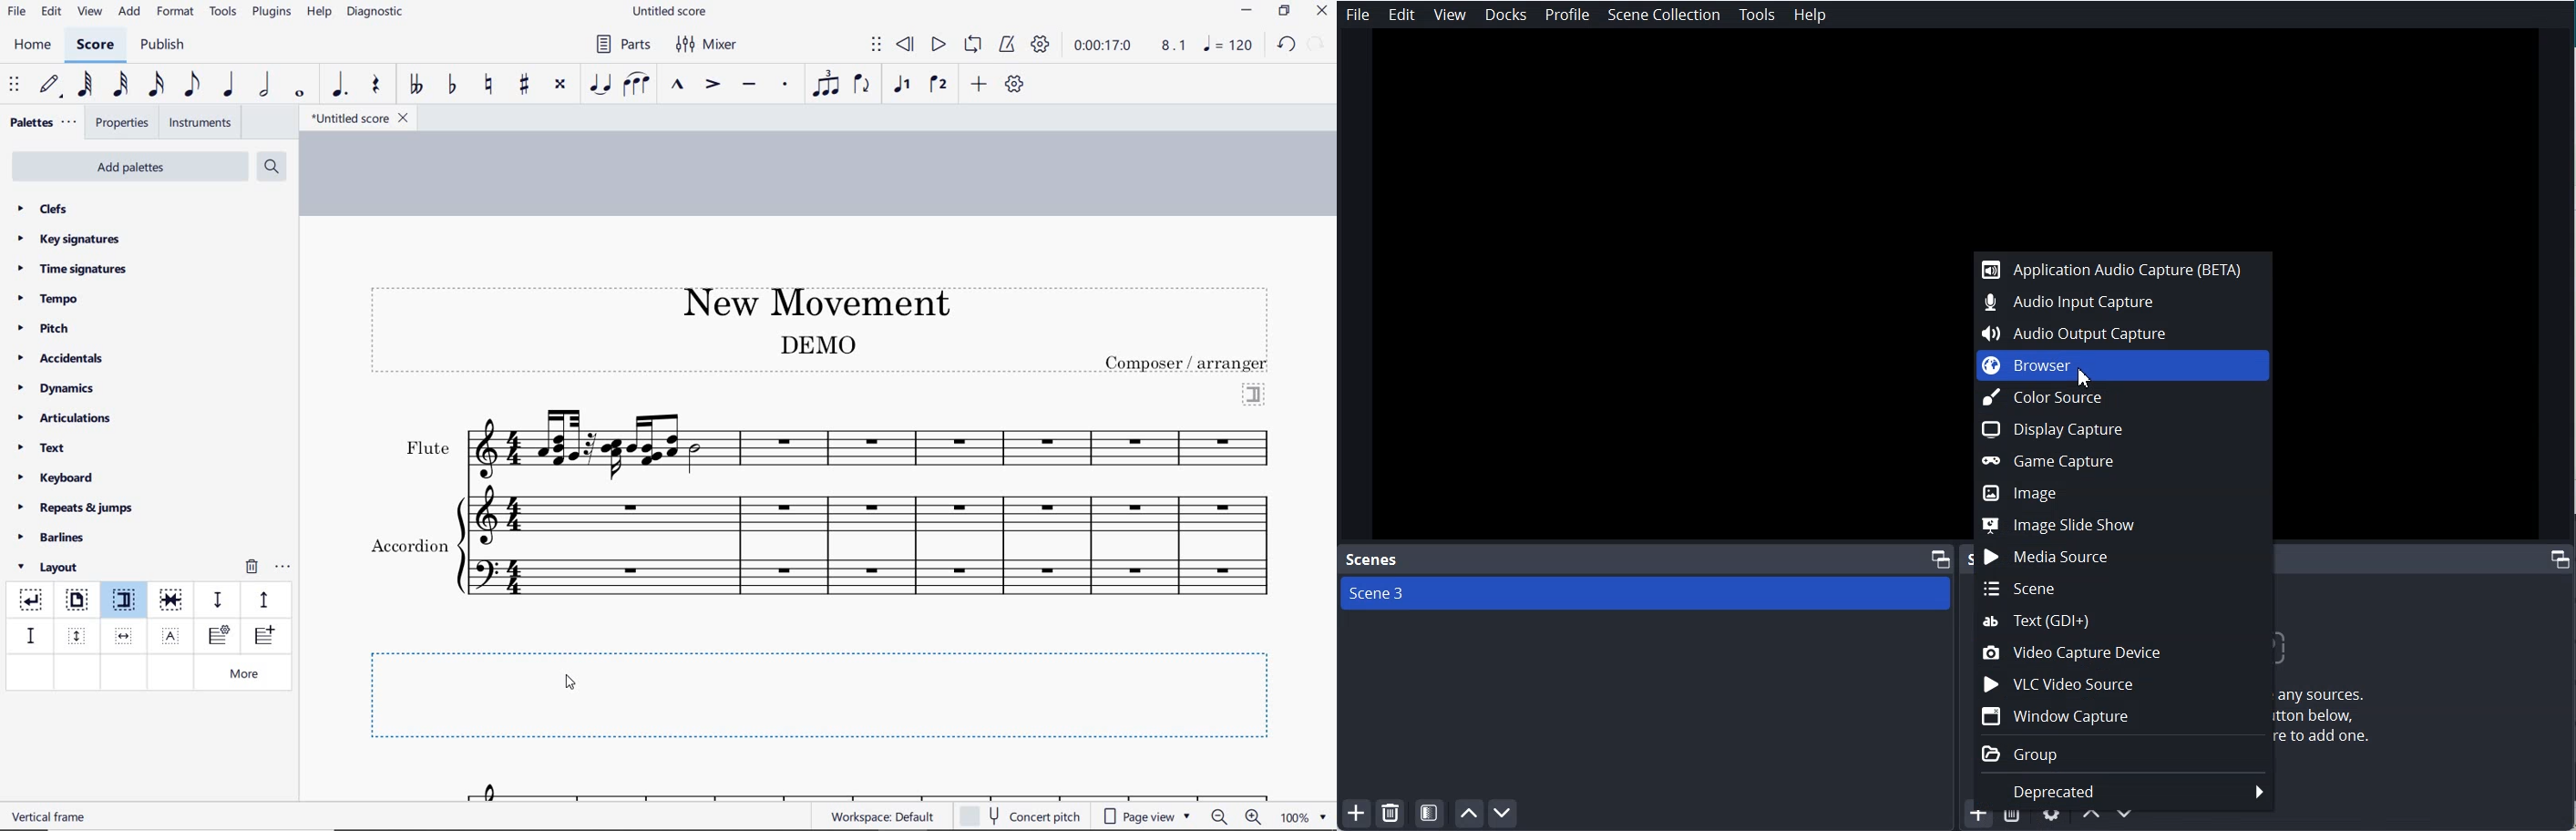  What do you see at coordinates (2123, 558) in the screenshot?
I see `Media Source` at bounding box center [2123, 558].